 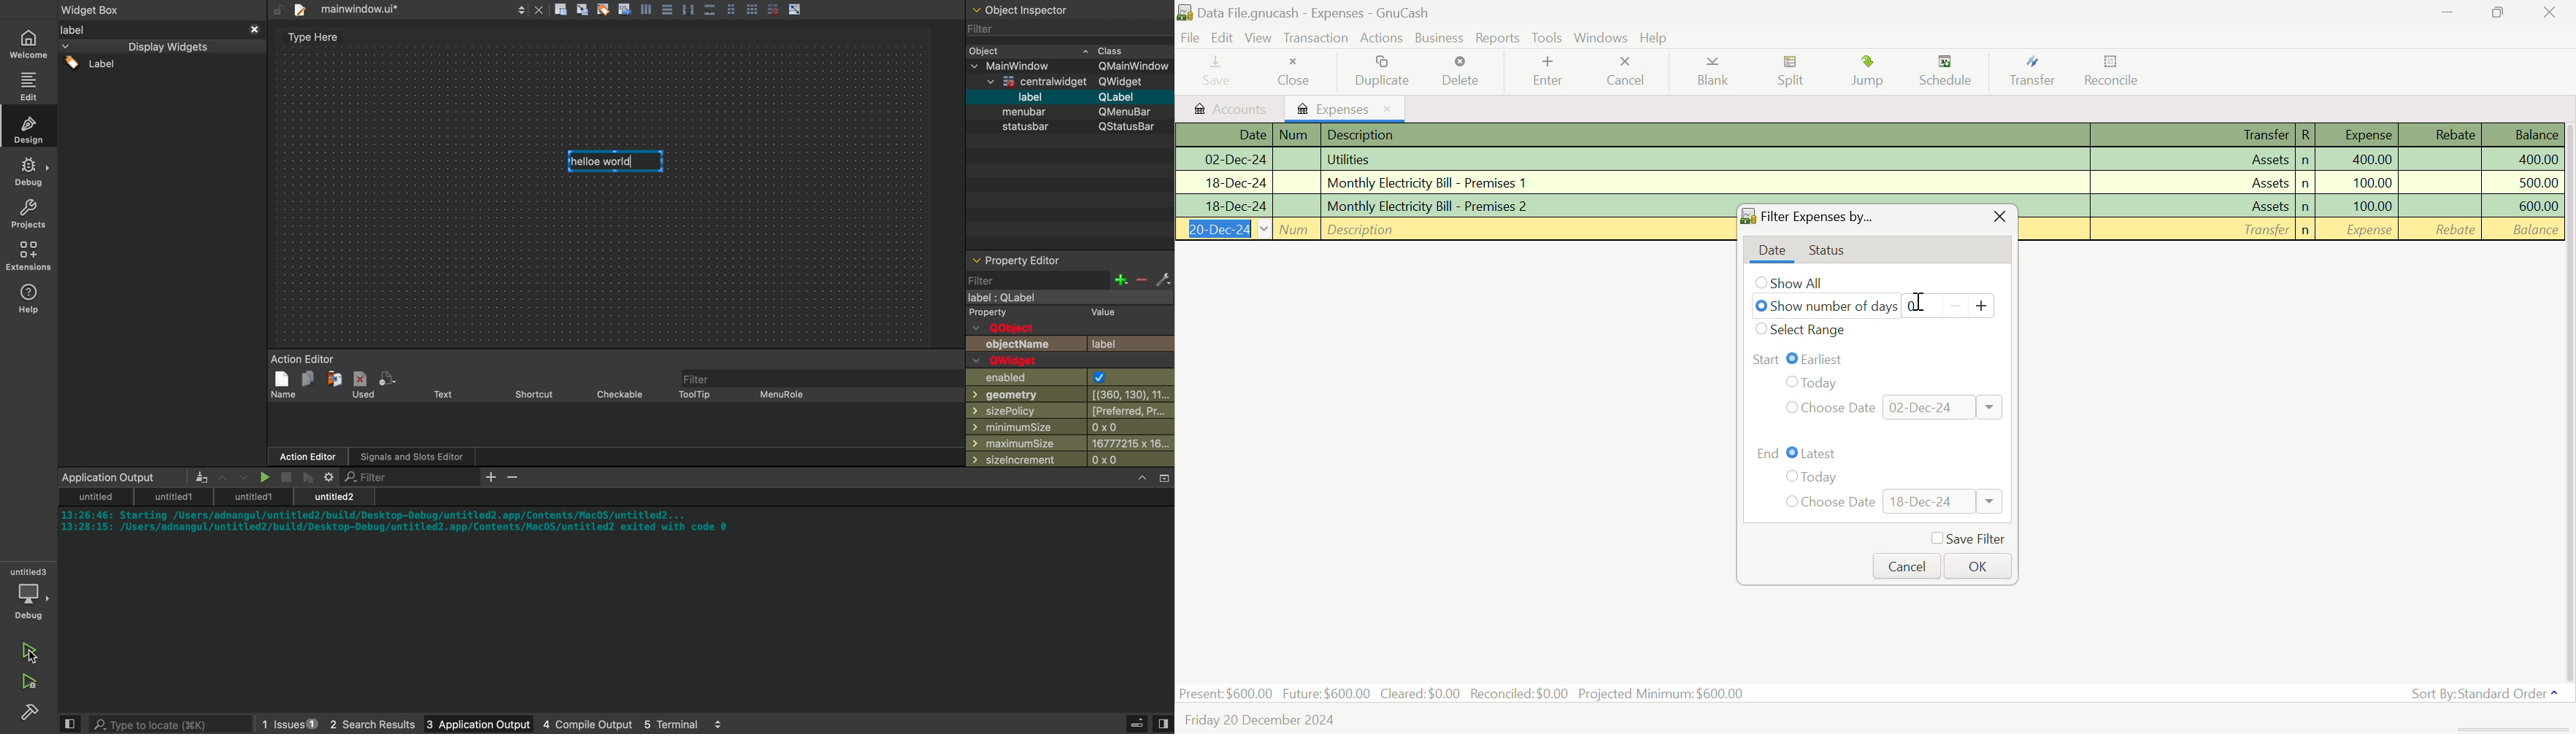 I want to click on Amount, so click(x=2372, y=184).